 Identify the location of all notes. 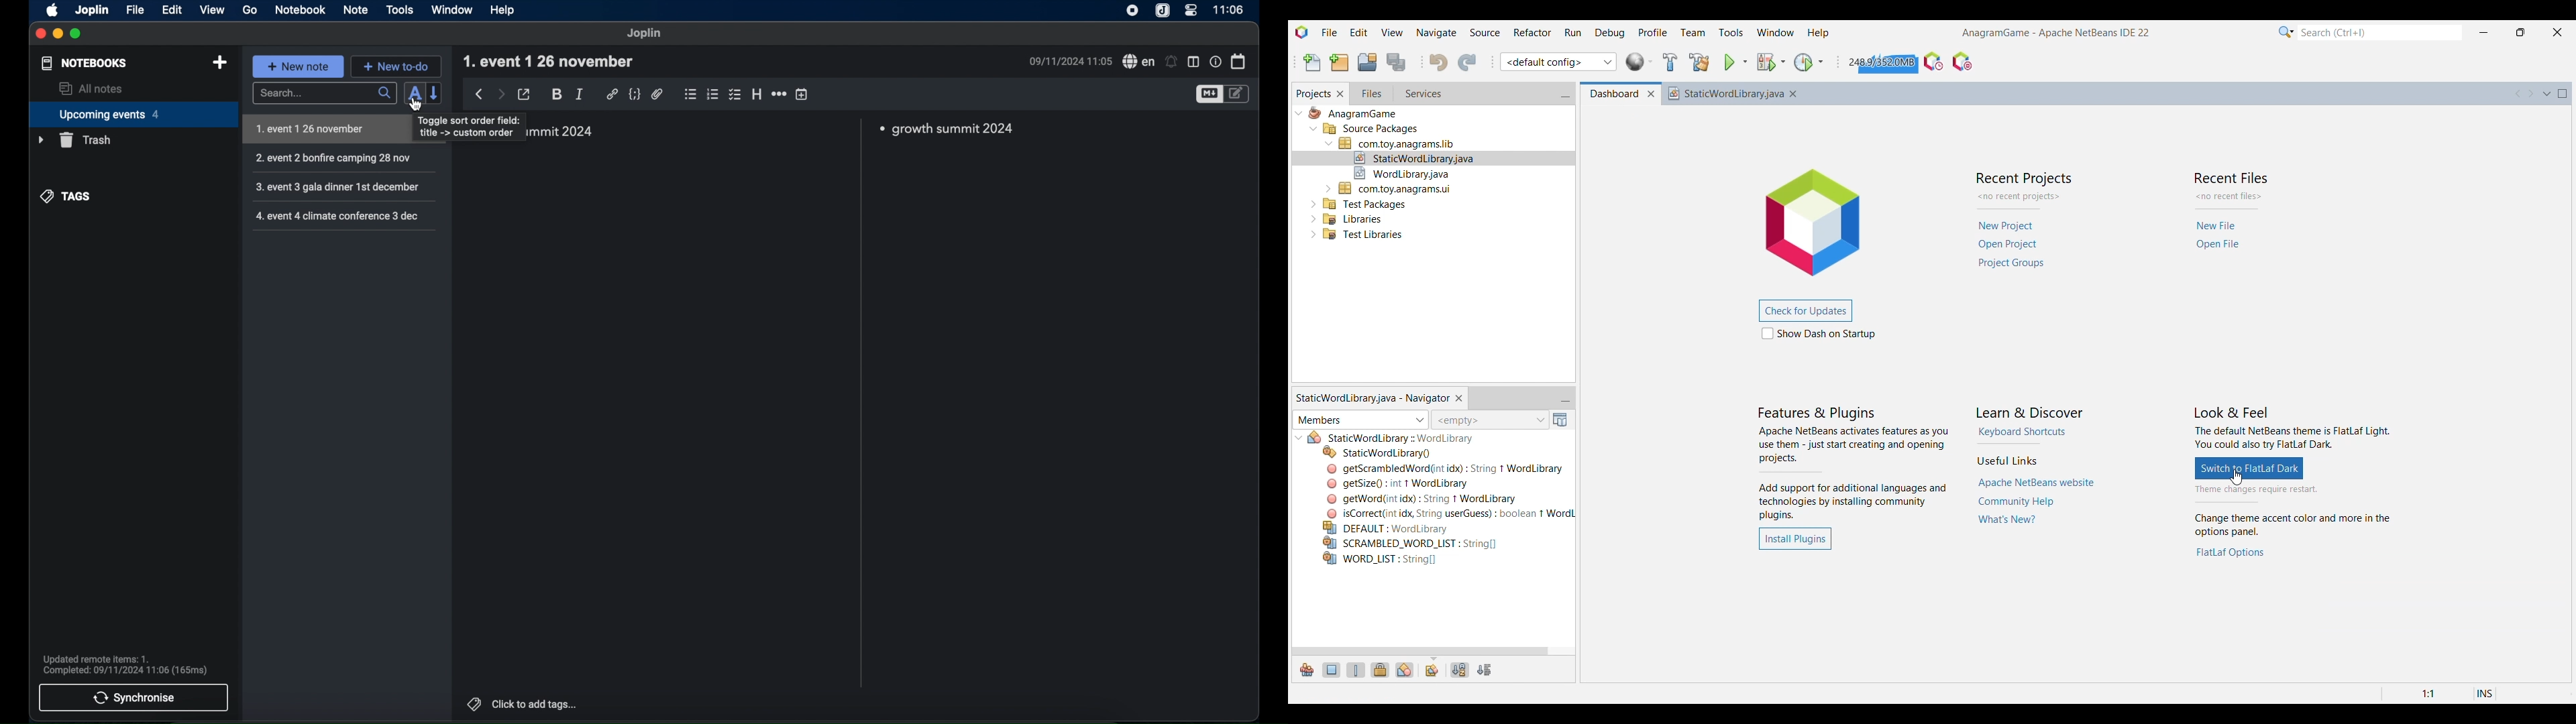
(91, 88).